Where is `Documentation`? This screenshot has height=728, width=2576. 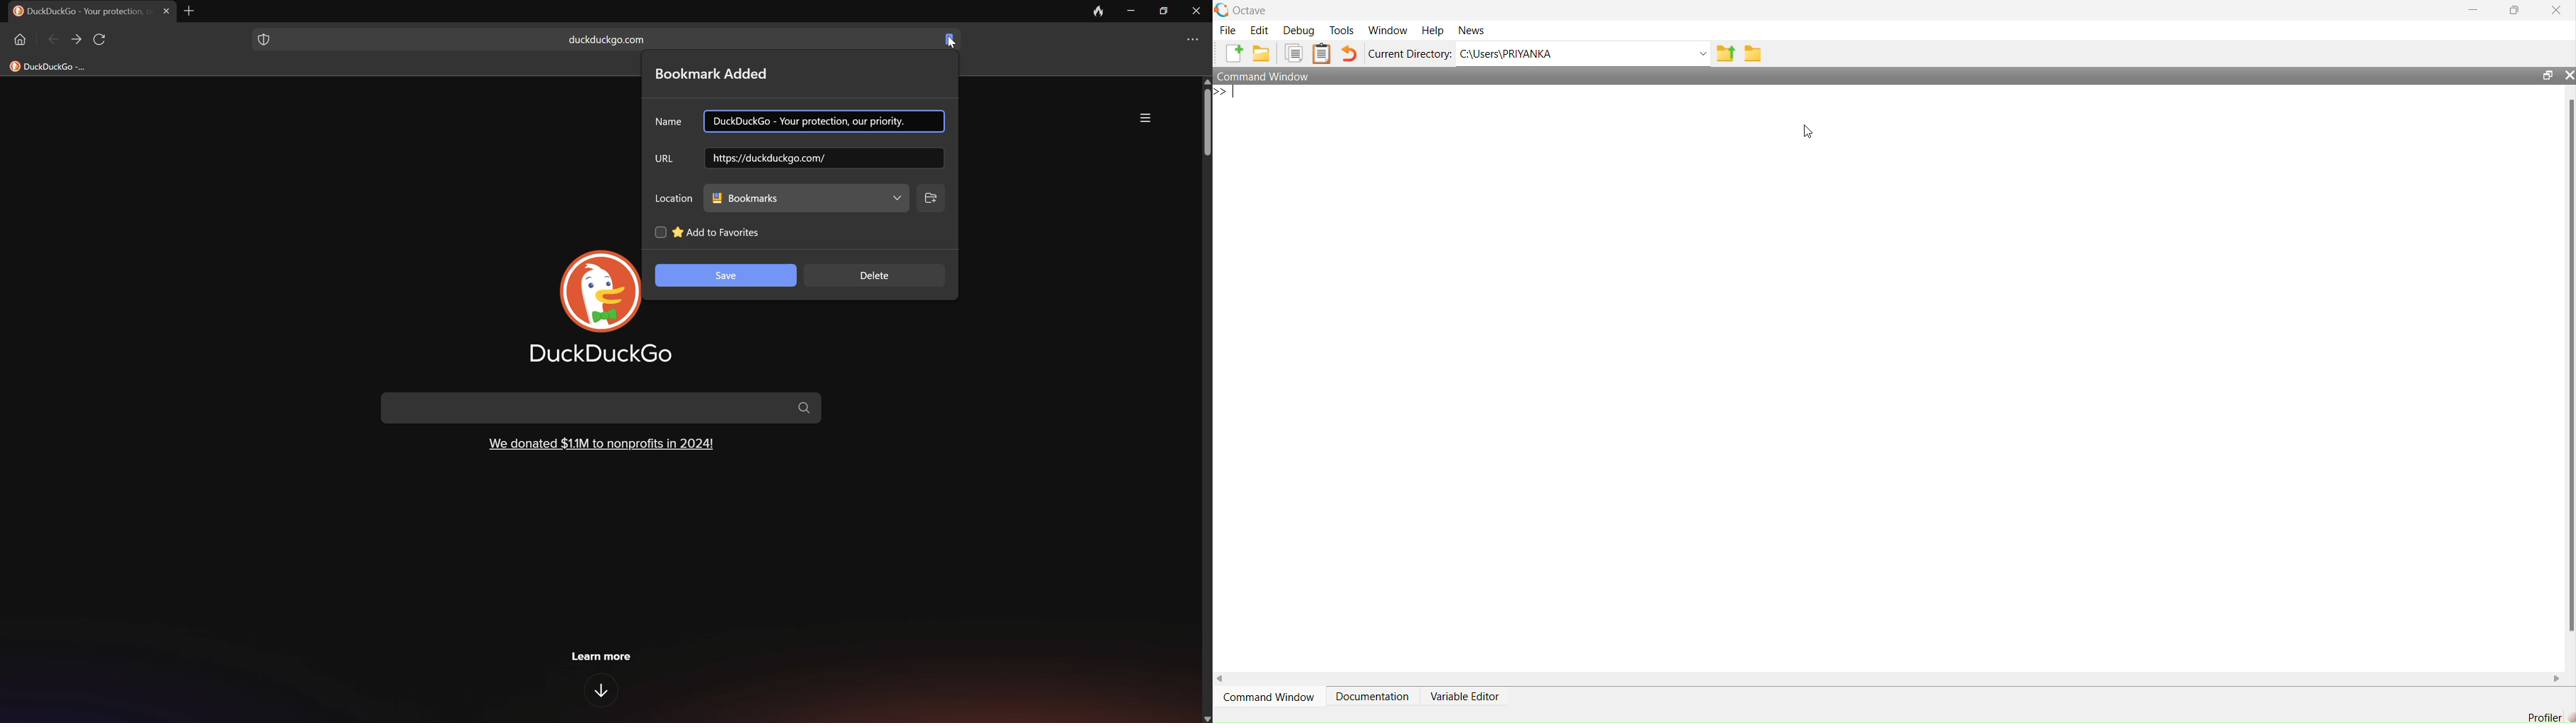
Documentation is located at coordinates (1370, 690).